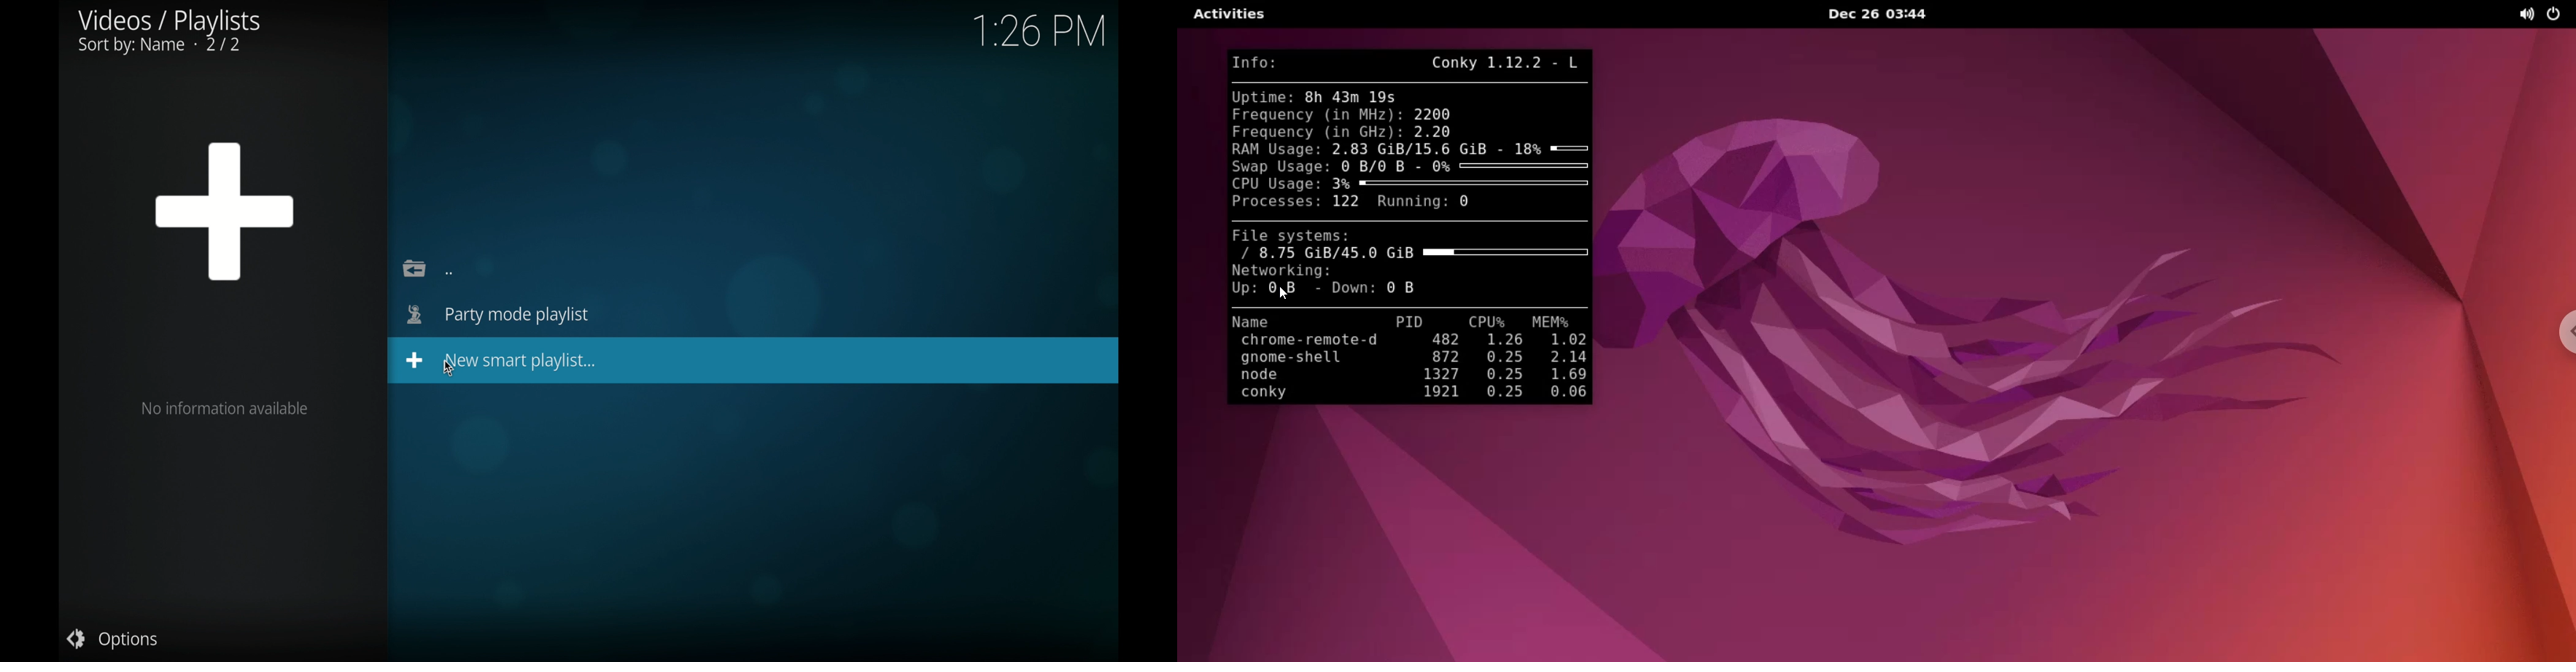 The image size is (2576, 672). Describe the element at coordinates (502, 360) in the screenshot. I see `new smart playlist` at that location.